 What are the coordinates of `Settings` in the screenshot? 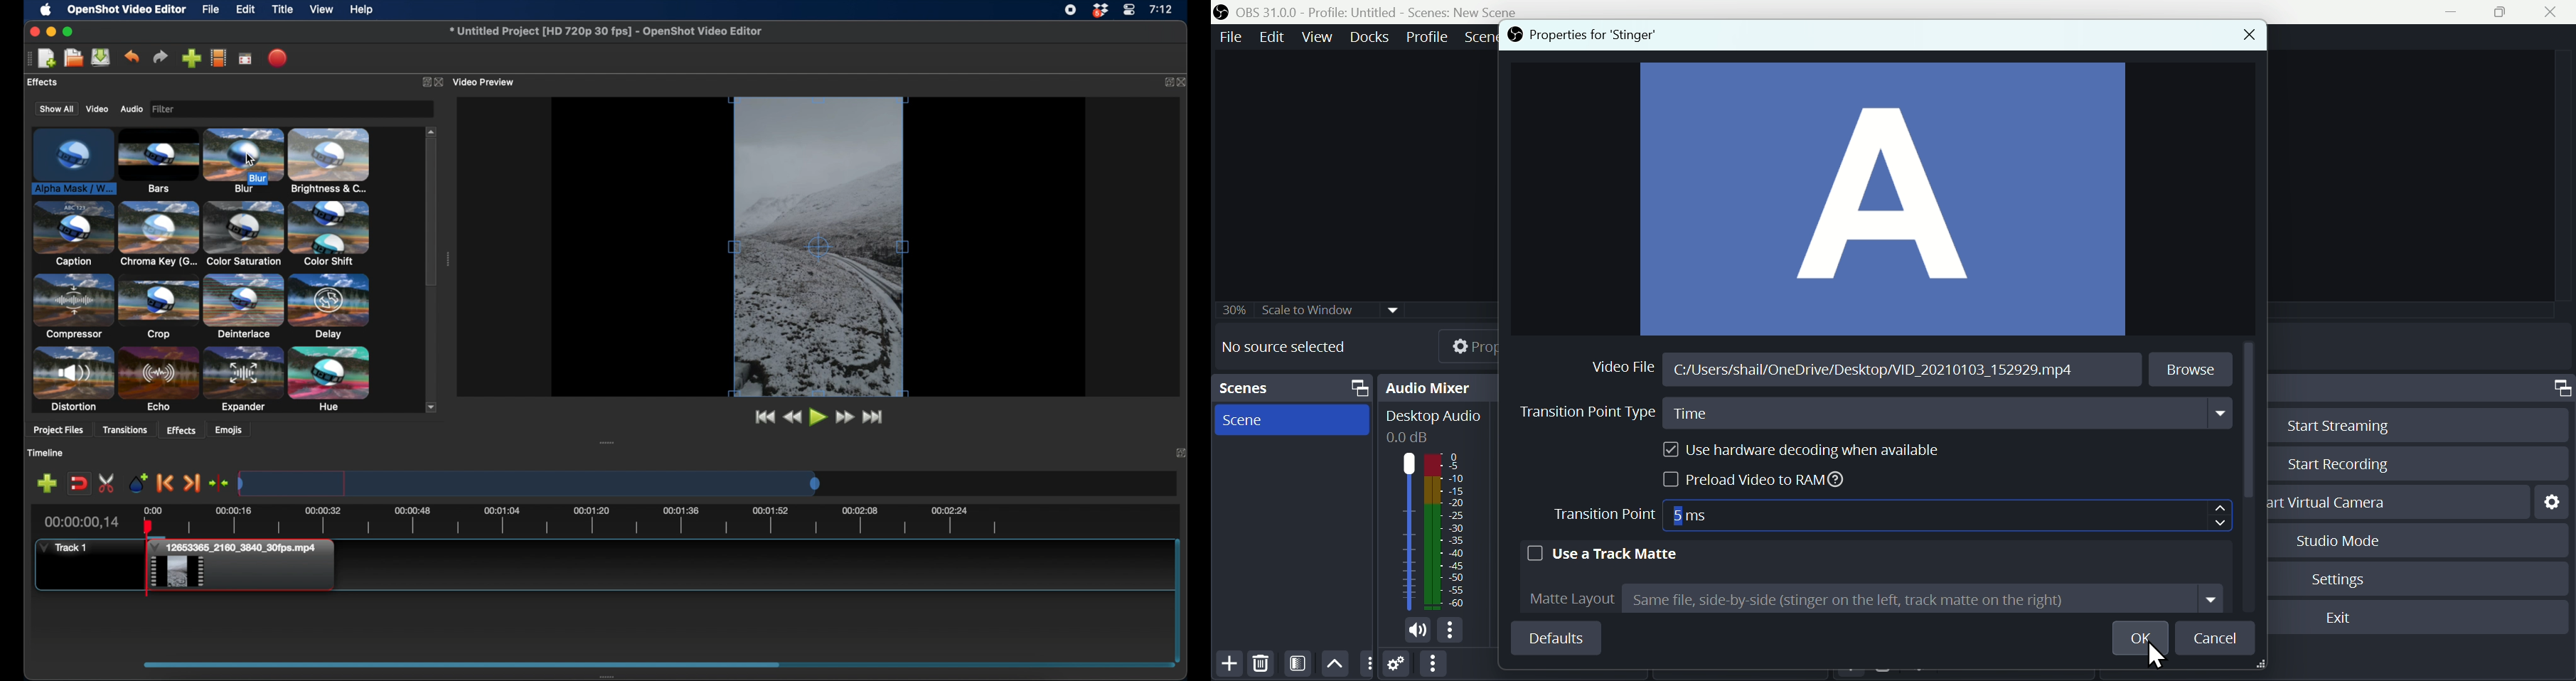 It's located at (2550, 500).